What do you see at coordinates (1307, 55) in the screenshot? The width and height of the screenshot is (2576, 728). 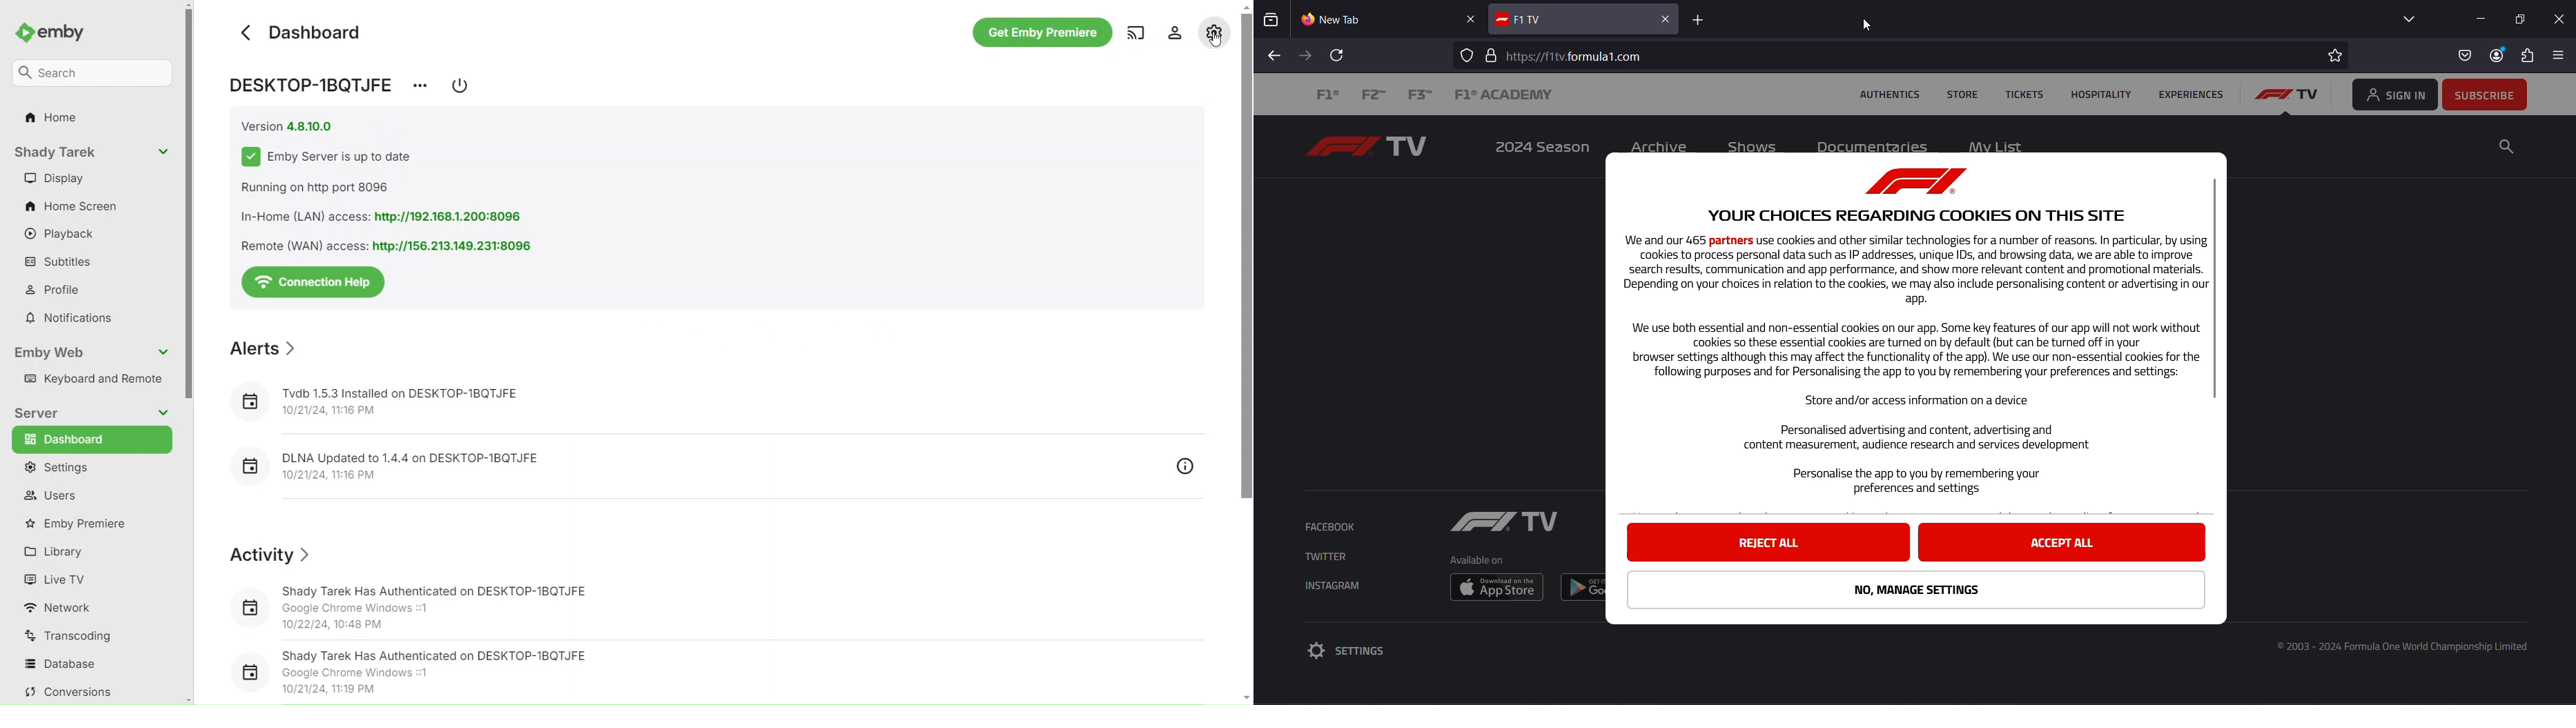 I see `go forward one page` at bounding box center [1307, 55].